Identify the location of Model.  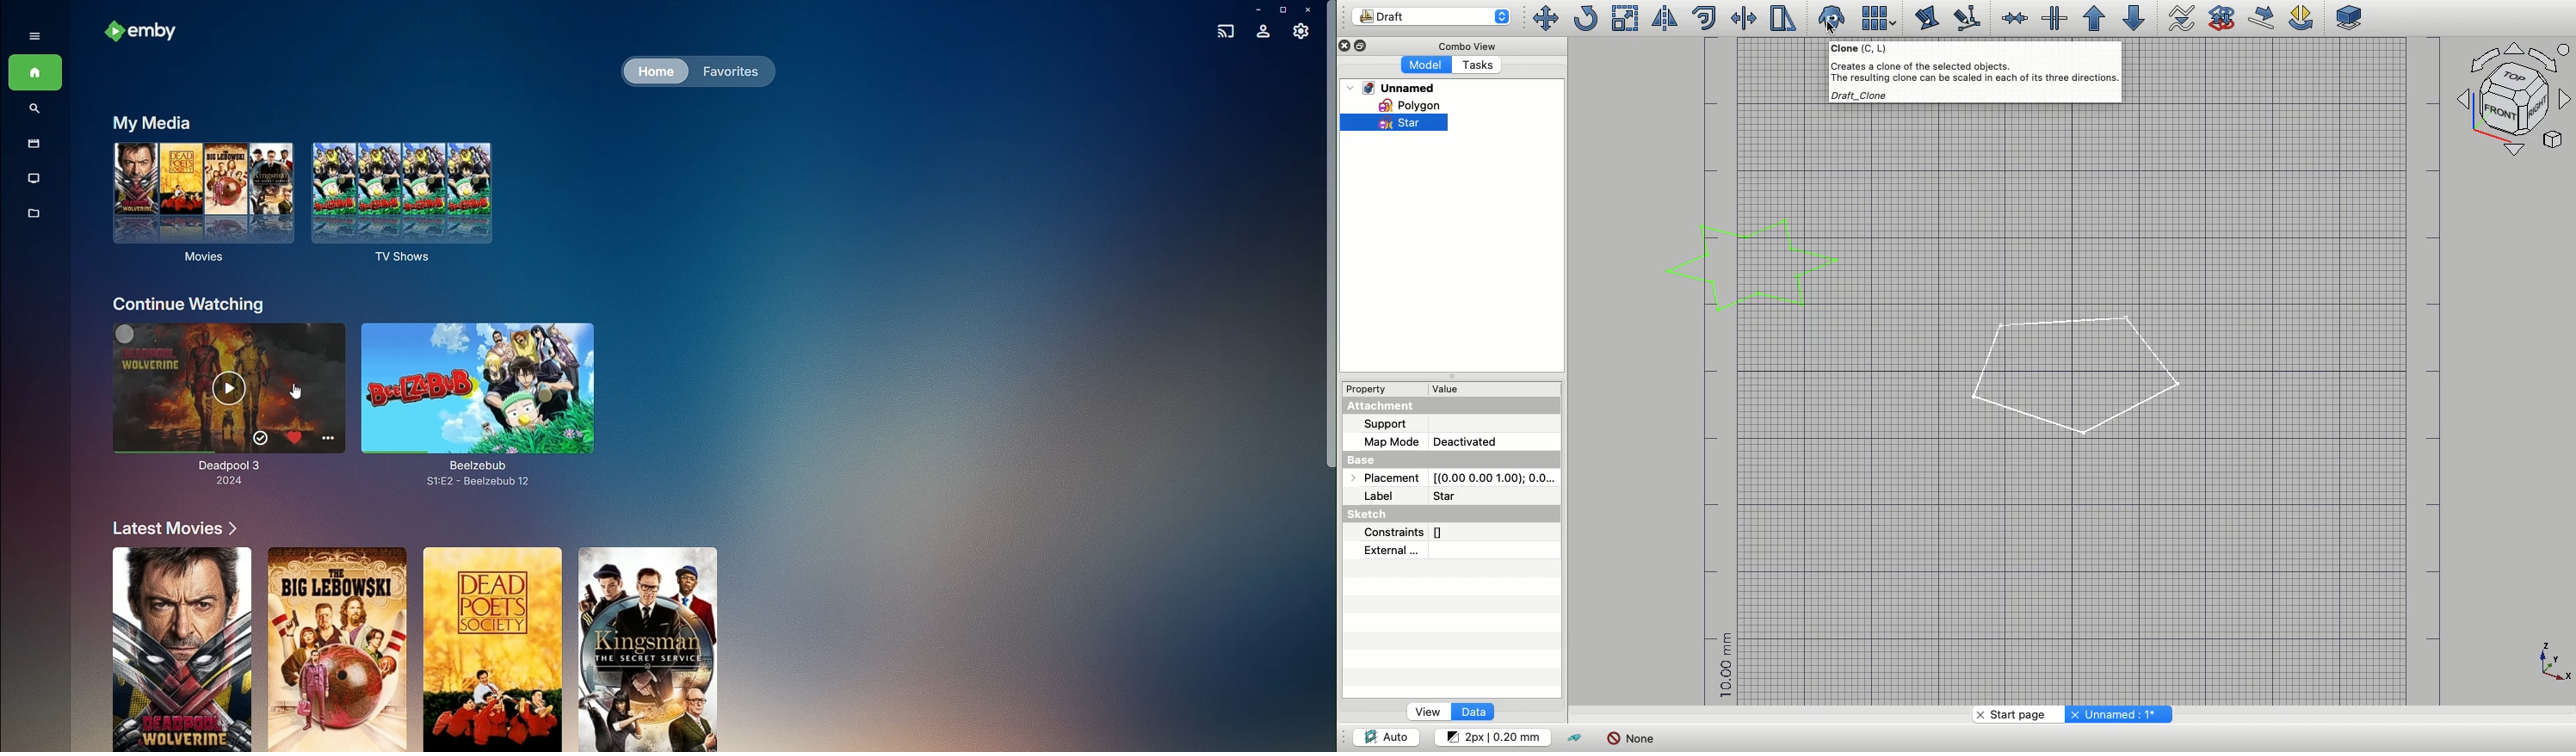
(1424, 65).